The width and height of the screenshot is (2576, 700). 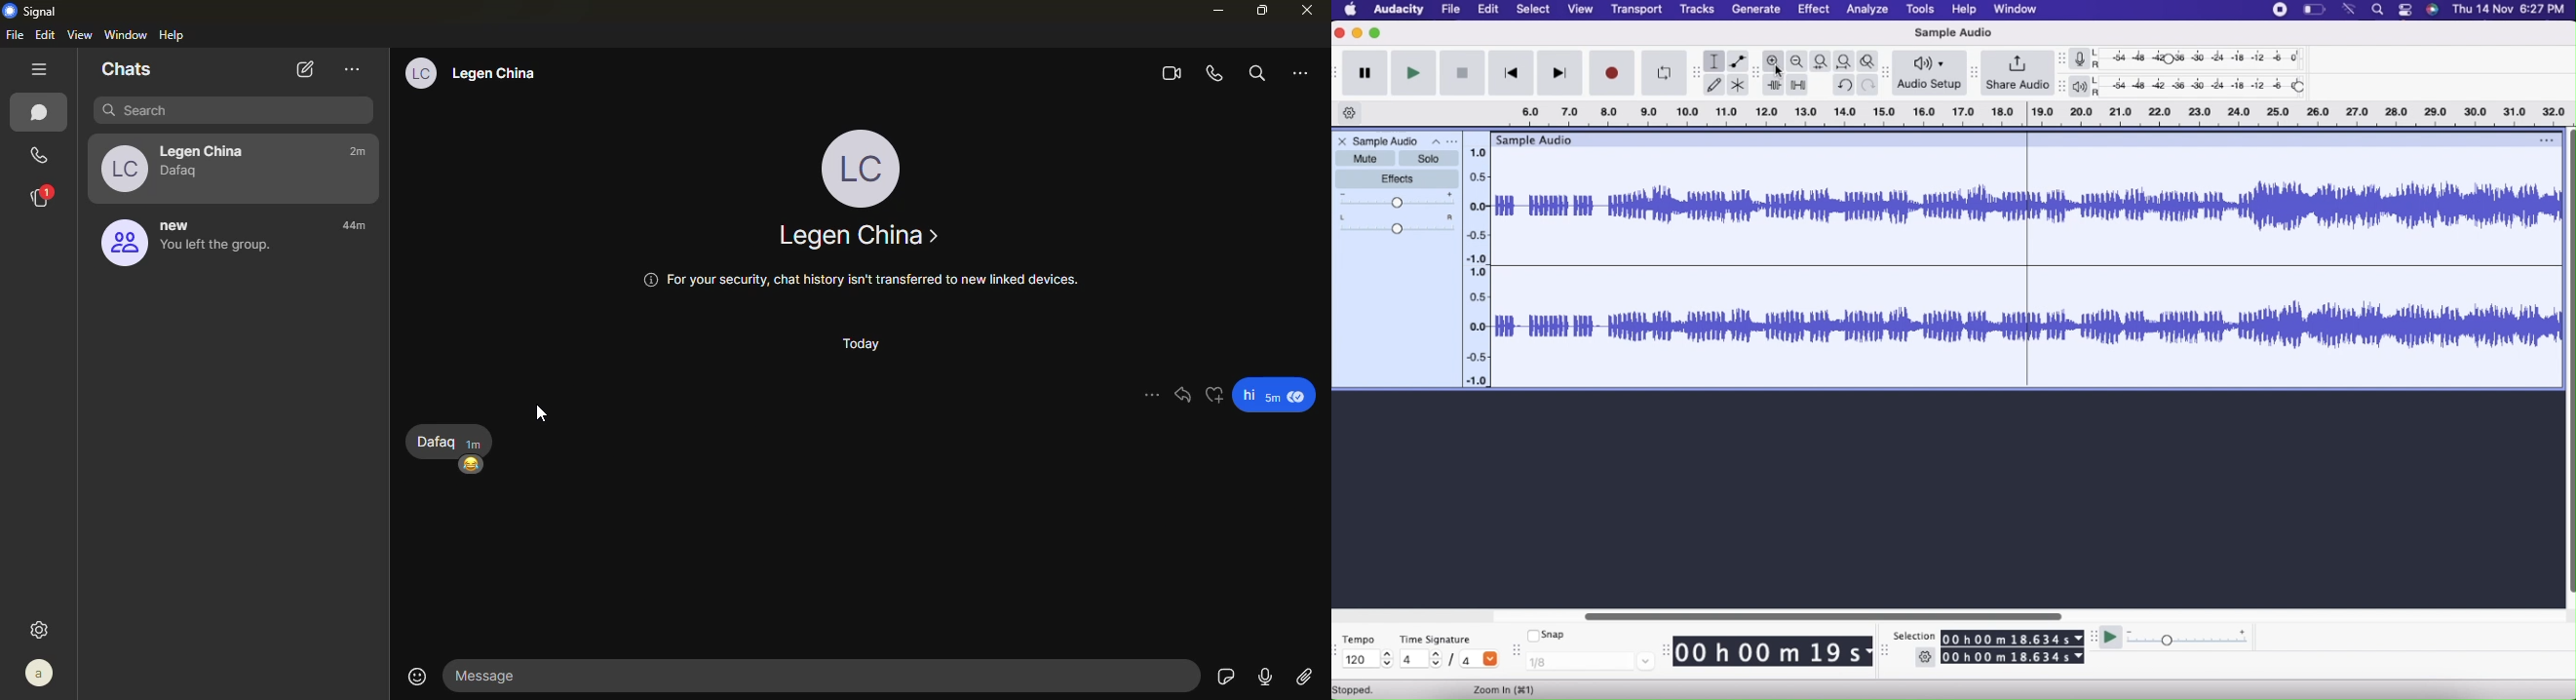 What do you see at coordinates (1964, 9) in the screenshot?
I see `Help` at bounding box center [1964, 9].